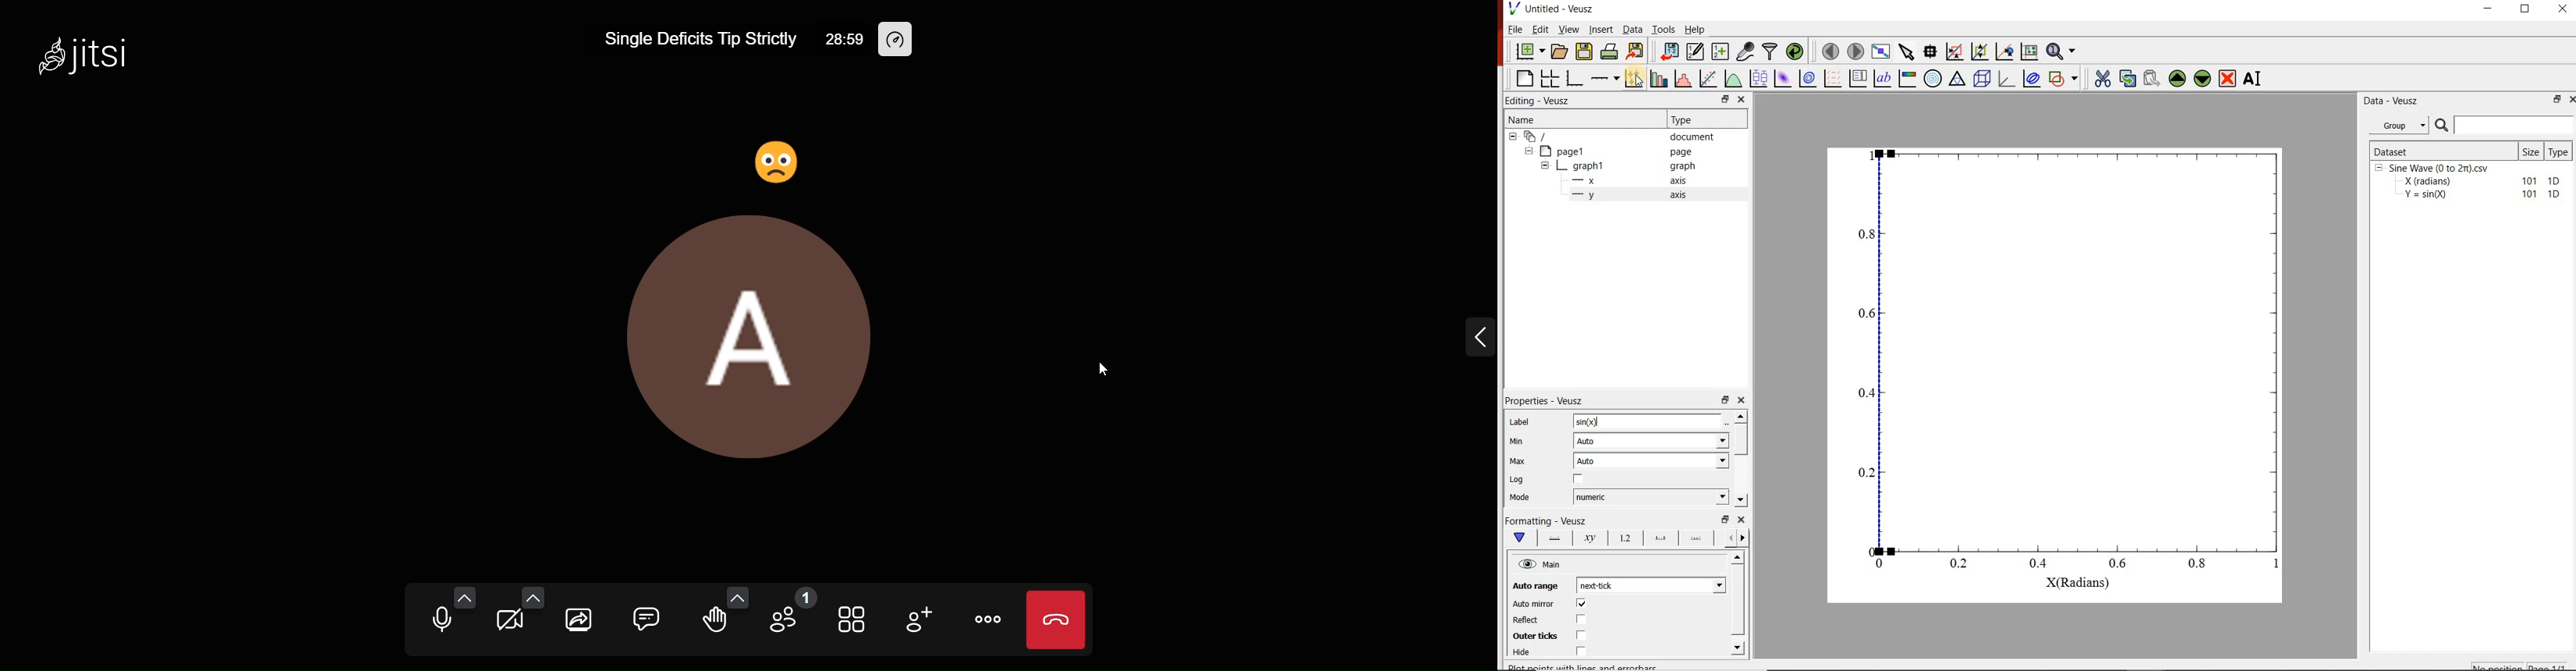 The image size is (2576, 672). Describe the element at coordinates (2031, 78) in the screenshot. I see `plot covariance ellipses` at that location.